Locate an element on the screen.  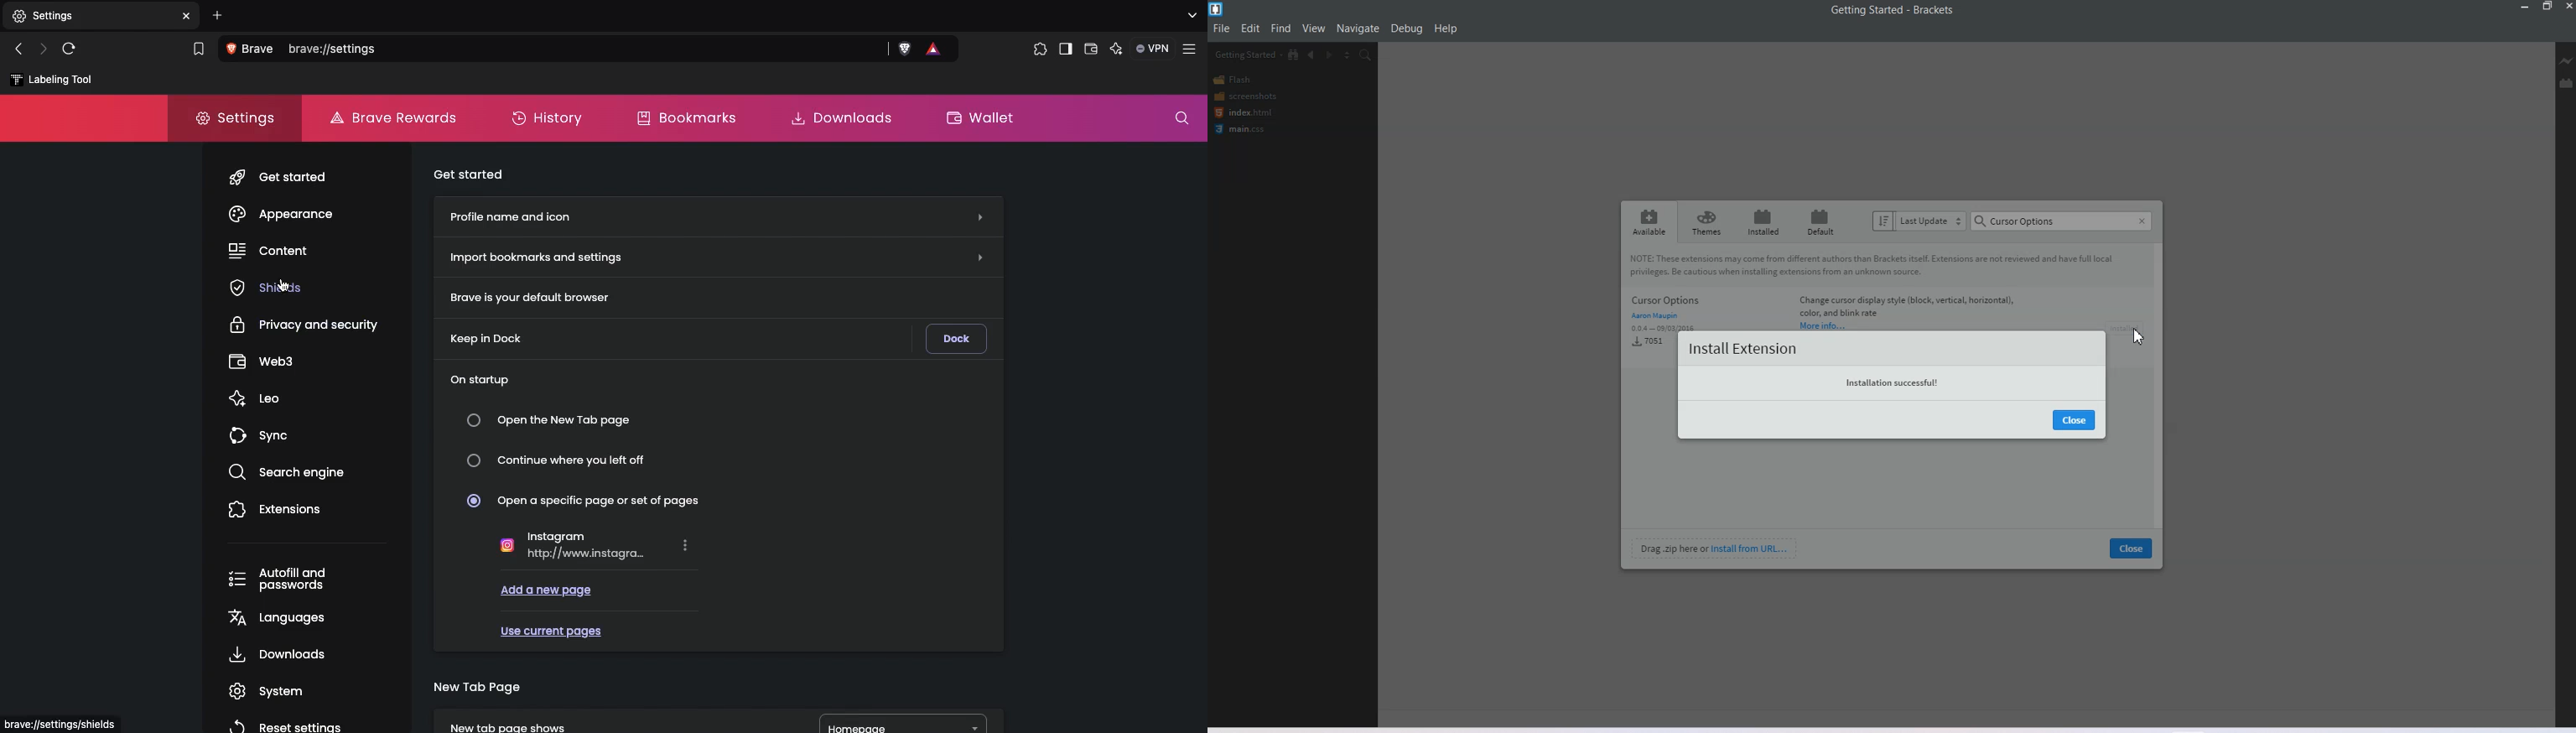
Keep in Dock is located at coordinates (492, 339).